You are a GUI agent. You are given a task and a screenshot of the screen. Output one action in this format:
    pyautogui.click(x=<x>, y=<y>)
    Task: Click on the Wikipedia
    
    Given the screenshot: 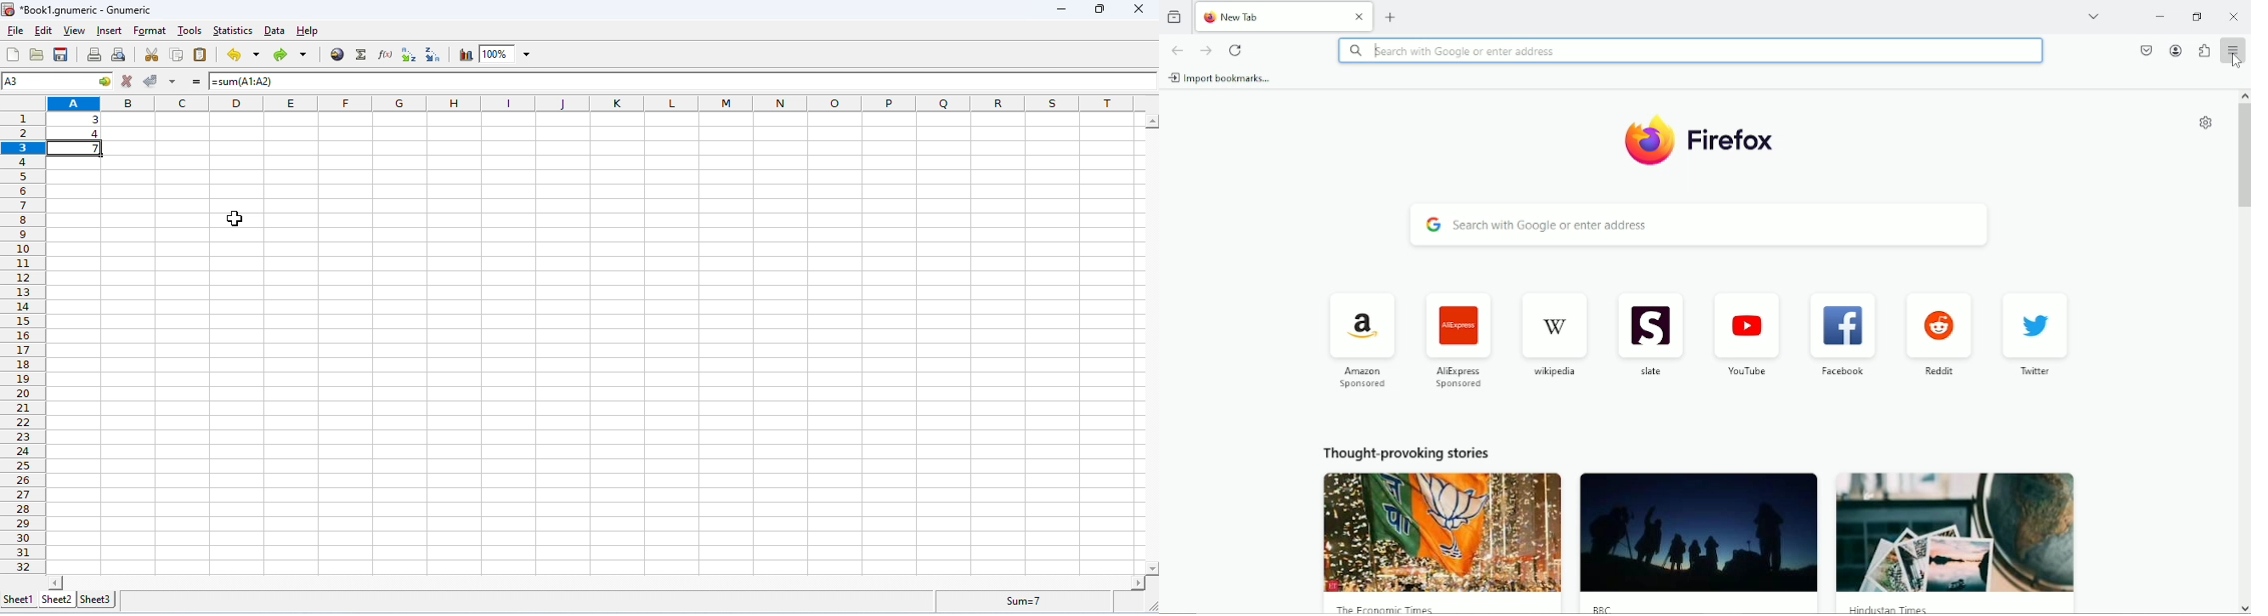 What is the action you would take?
    pyautogui.click(x=1553, y=335)
    